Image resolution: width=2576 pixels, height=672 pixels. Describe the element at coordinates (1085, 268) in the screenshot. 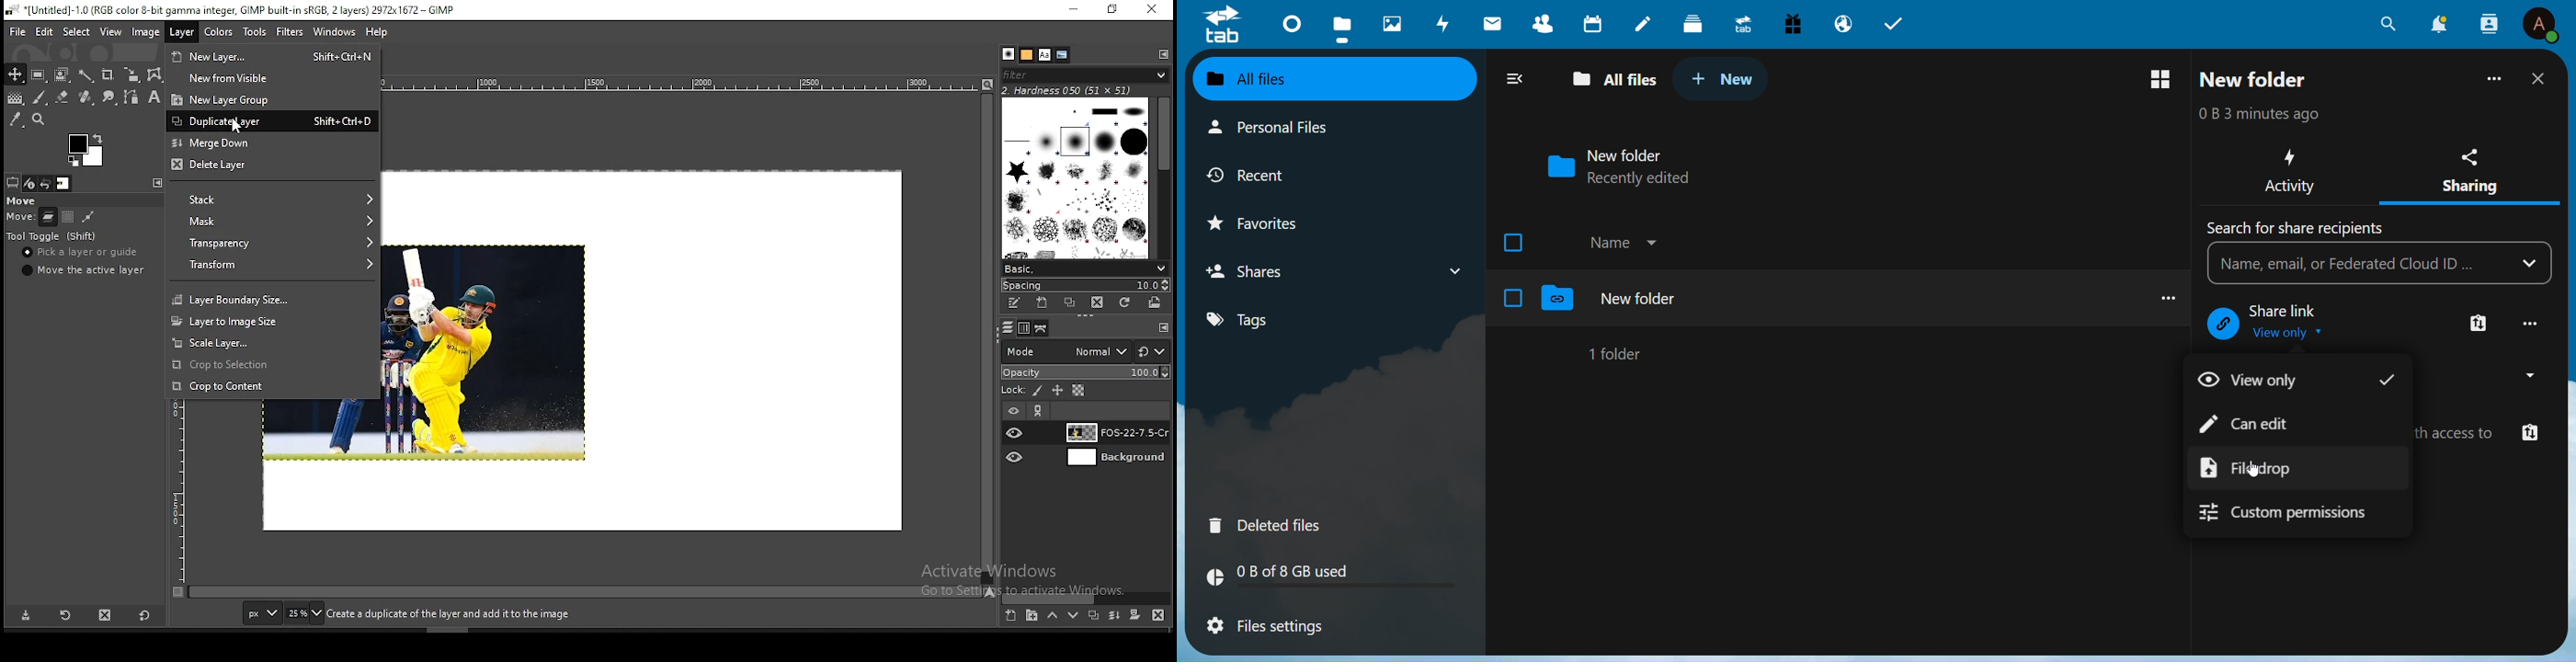

I see `brush presets` at that location.